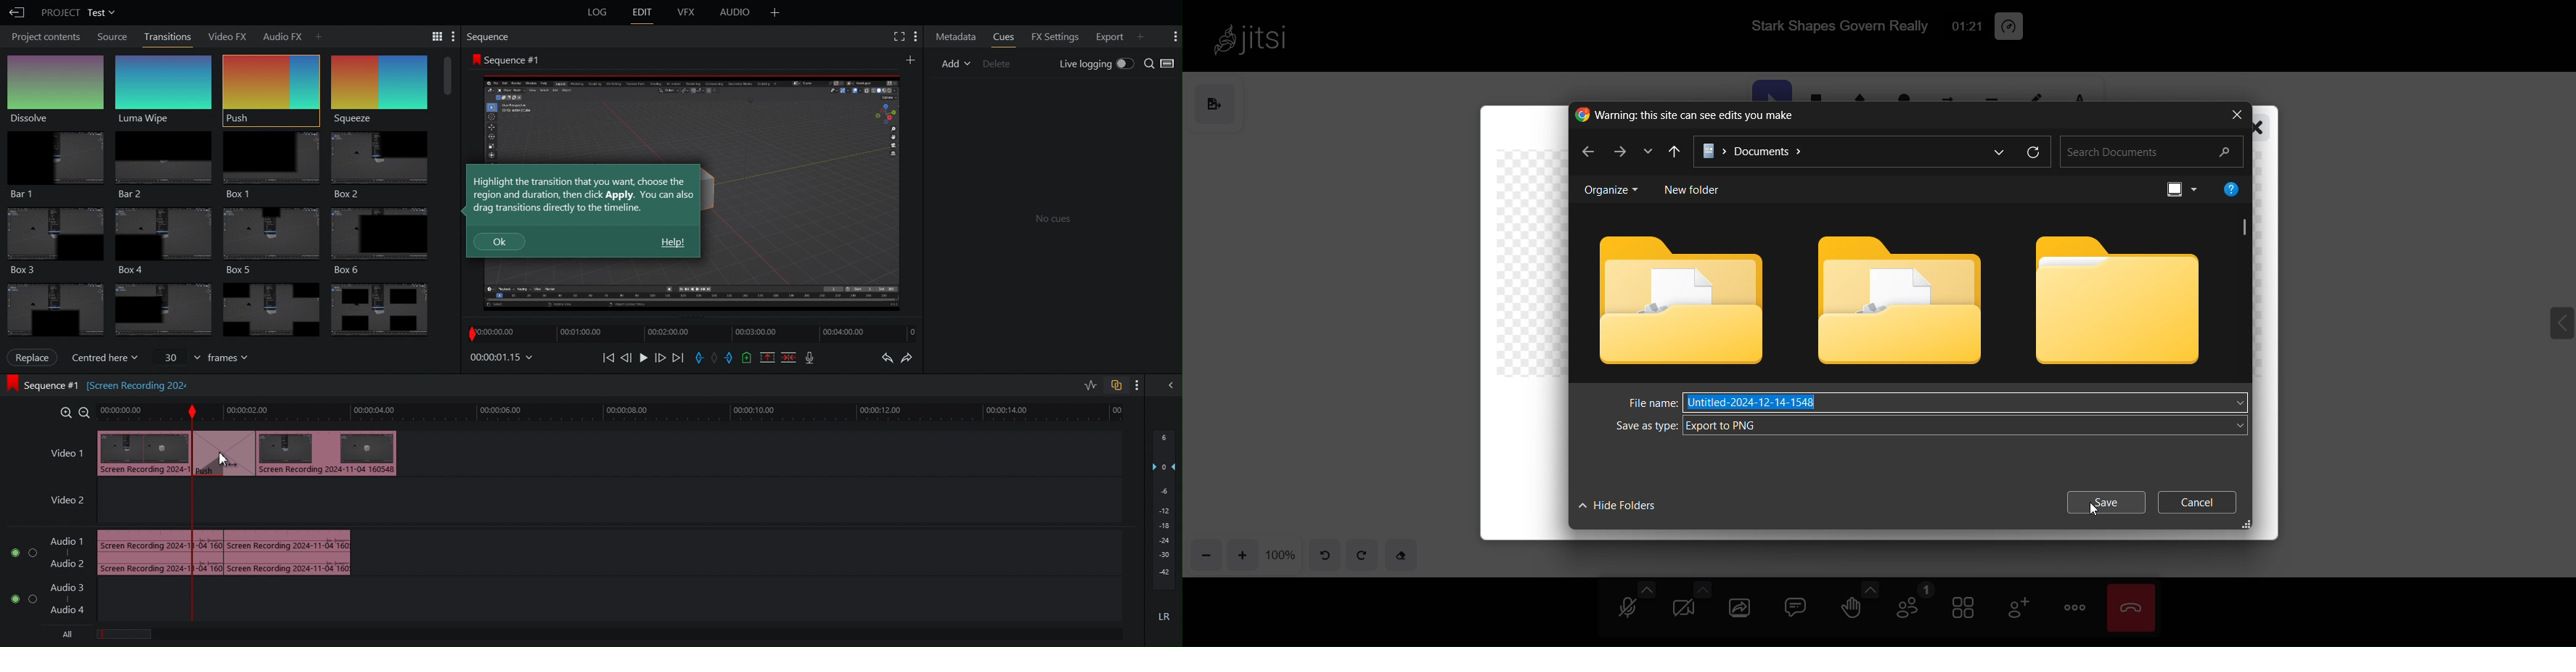 This screenshot has height=672, width=2576. What do you see at coordinates (1998, 154) in the screenshot?
I see `more options` at bounding box center [1998, 154].